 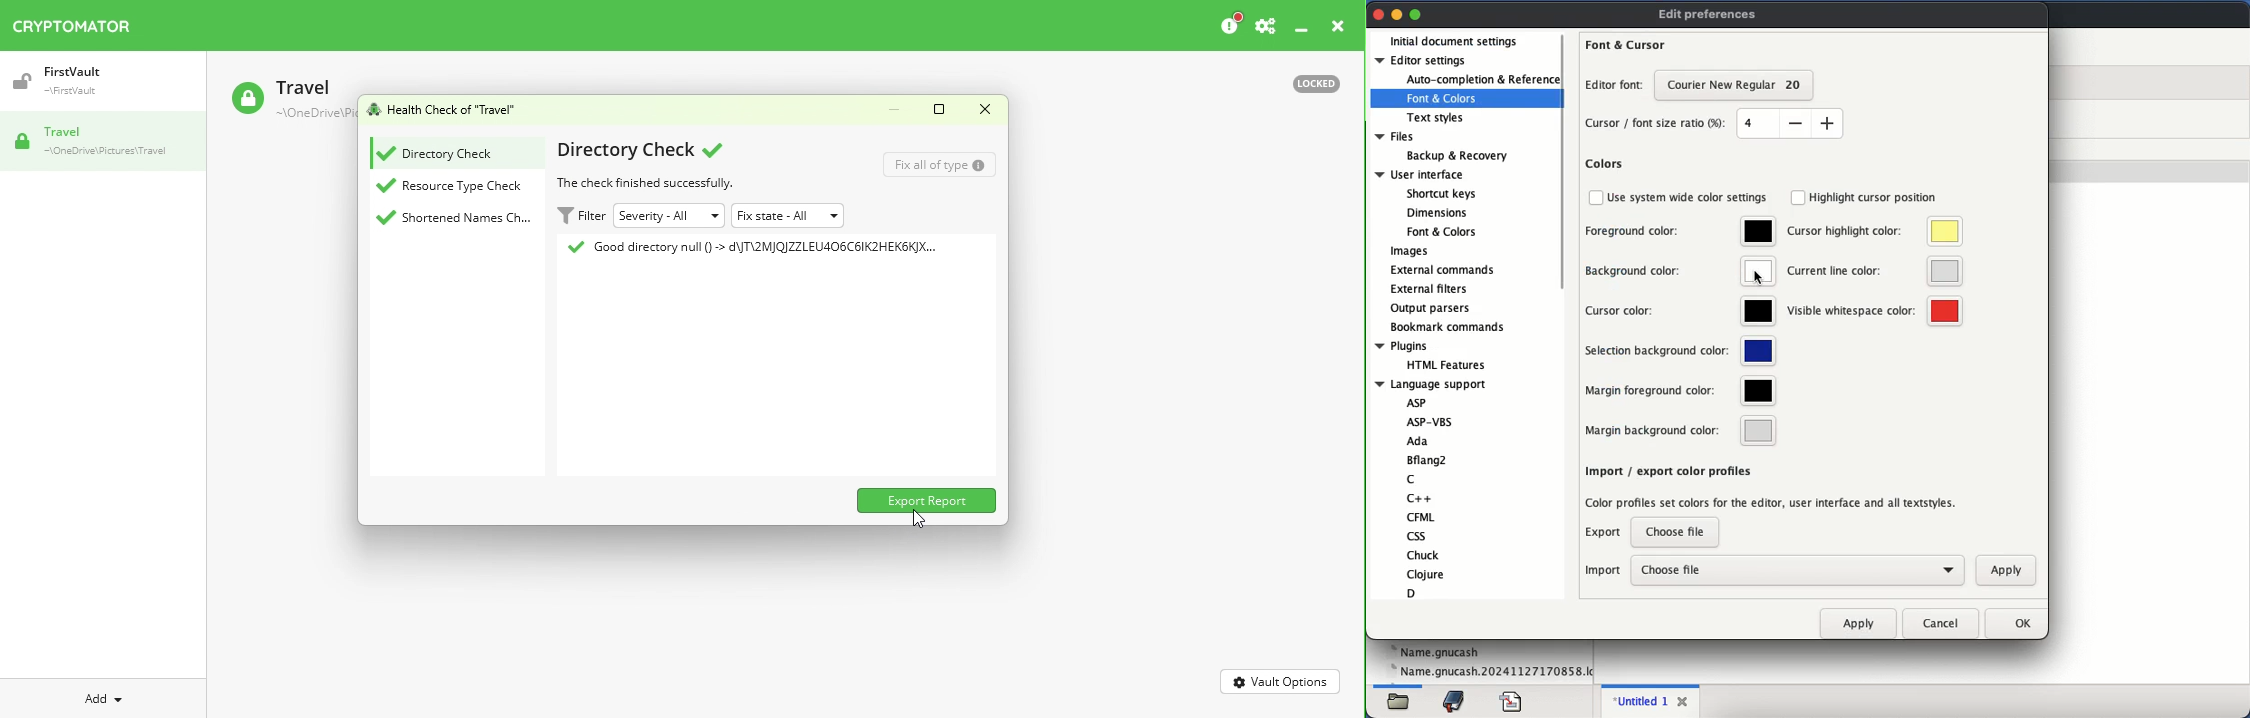 I want to click on choose file, so click(x=1676, y=533).